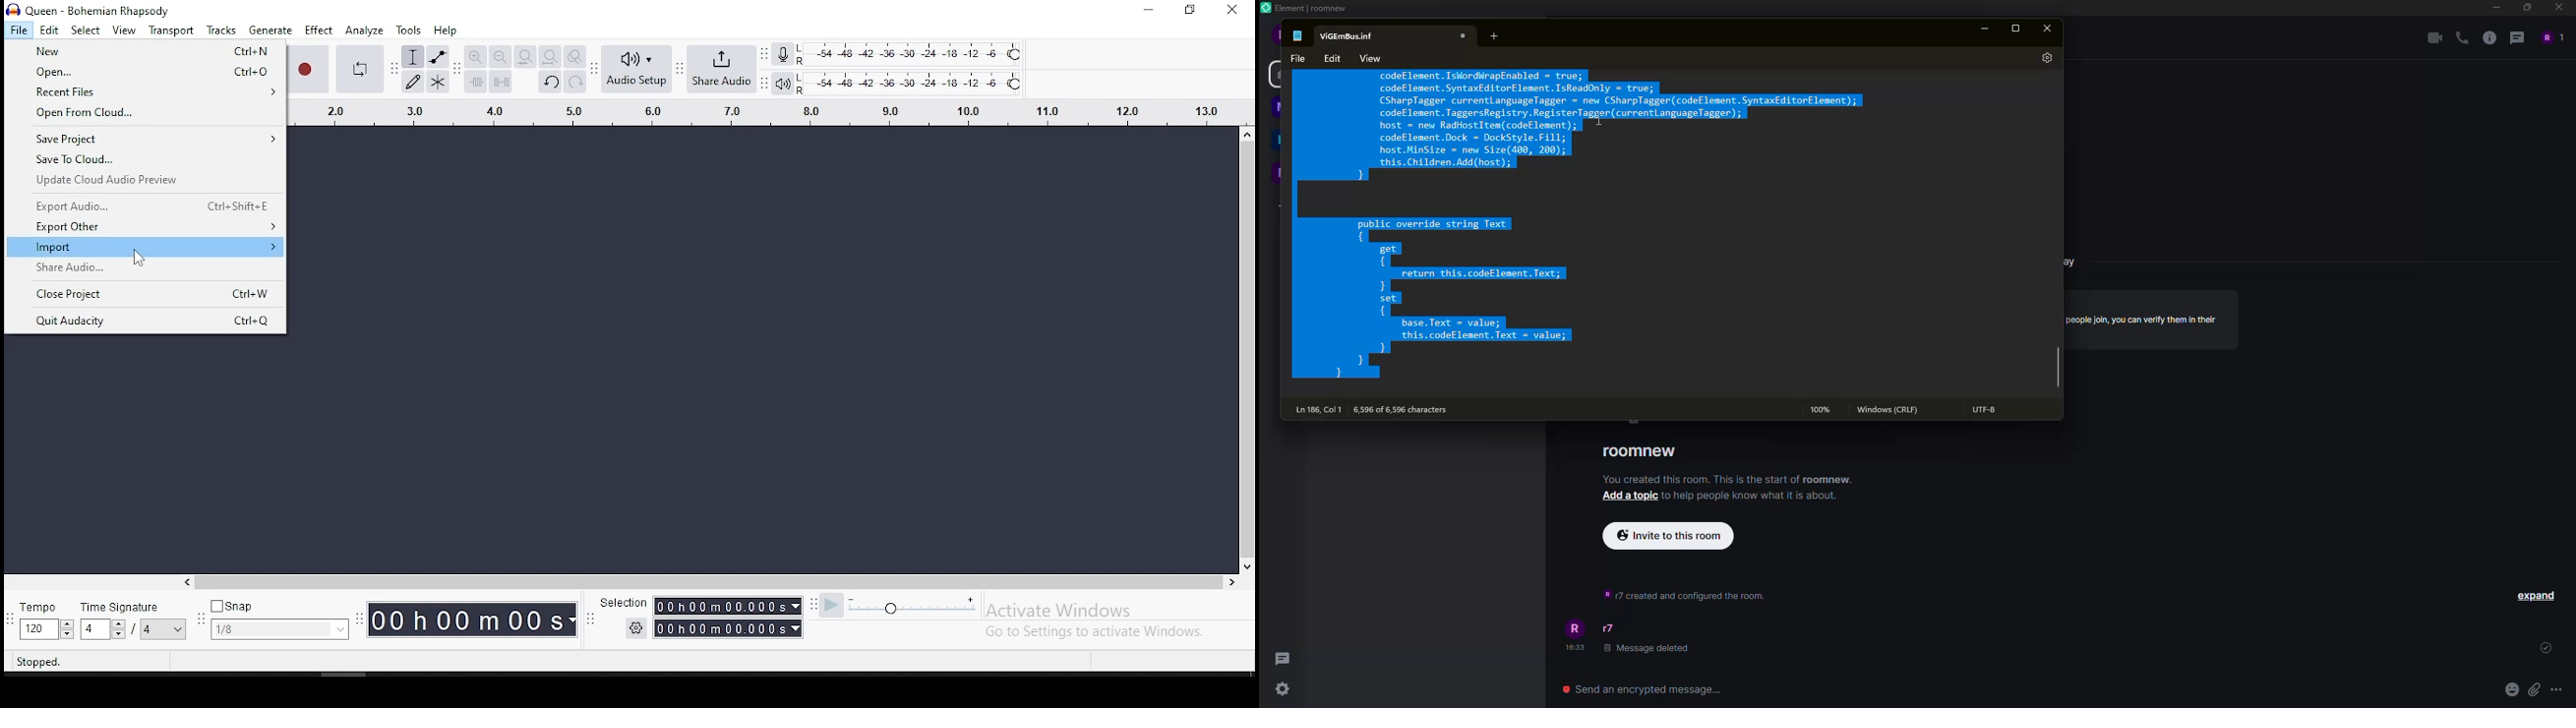 Image resolution: width=2576 pixels, height=728 pixels. I want to click on minimize, so click(1986, 28).